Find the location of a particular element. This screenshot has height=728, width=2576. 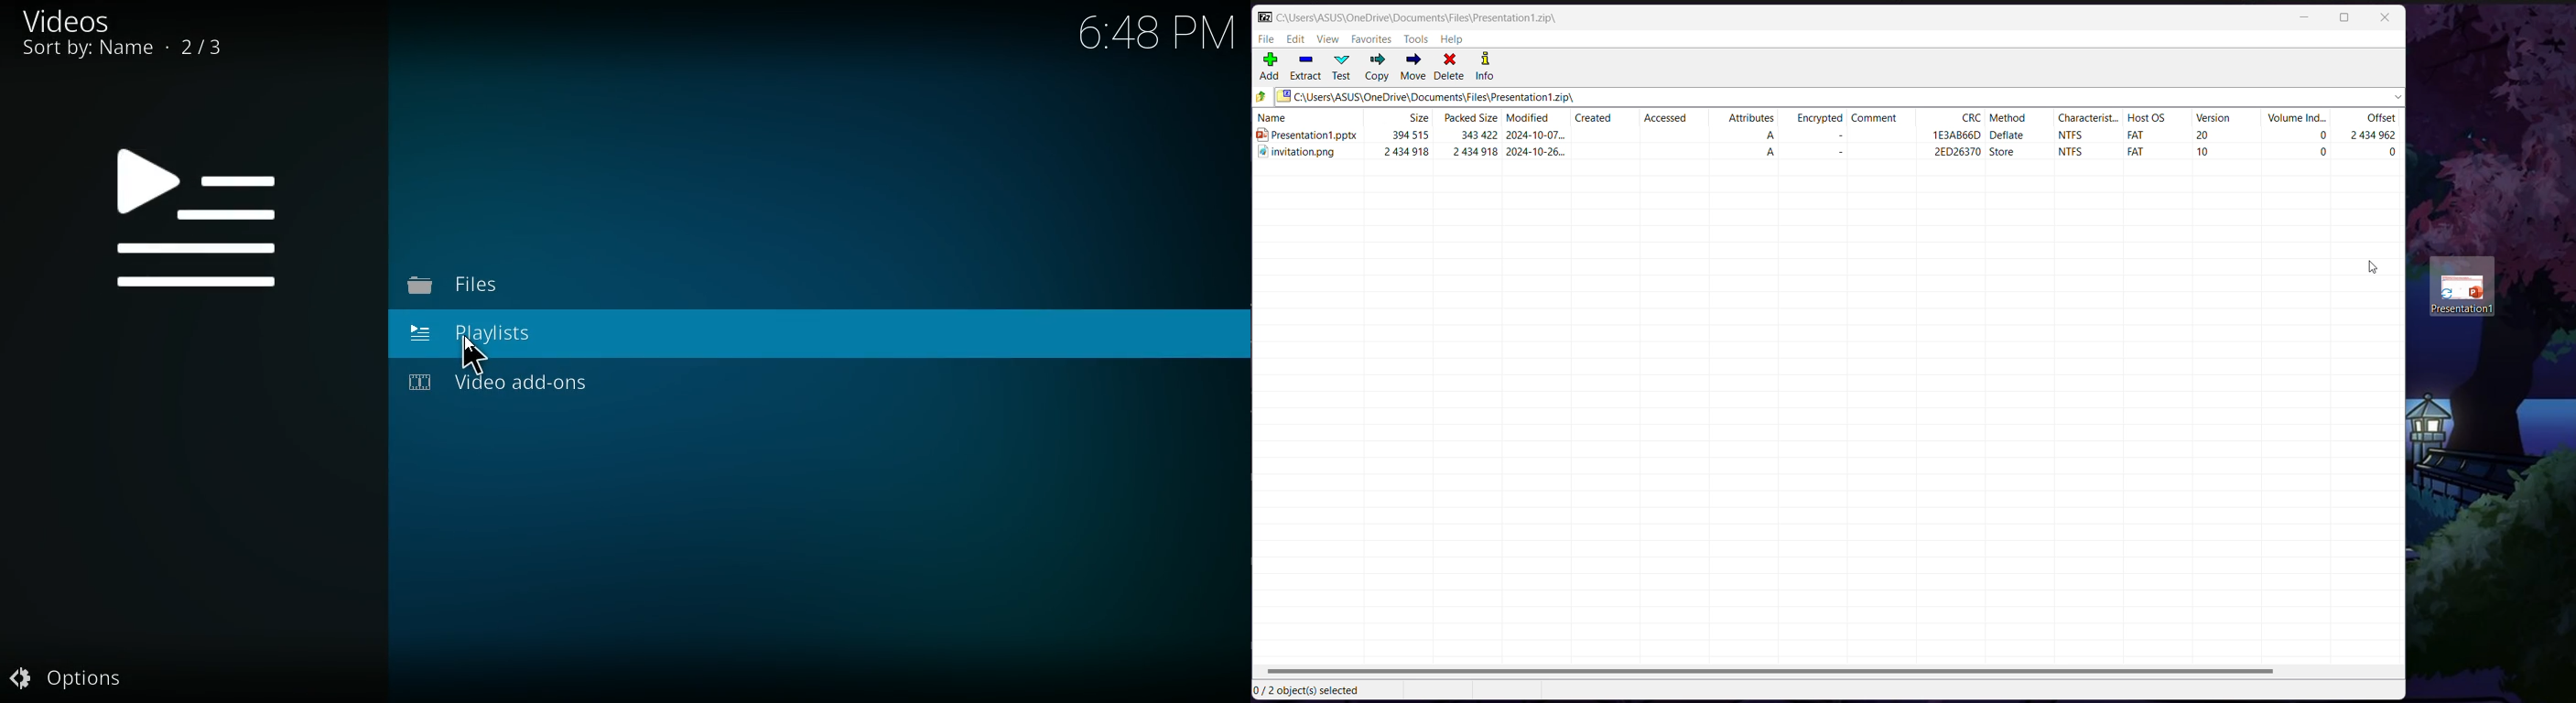

store is located at coordinates (2008, 154).